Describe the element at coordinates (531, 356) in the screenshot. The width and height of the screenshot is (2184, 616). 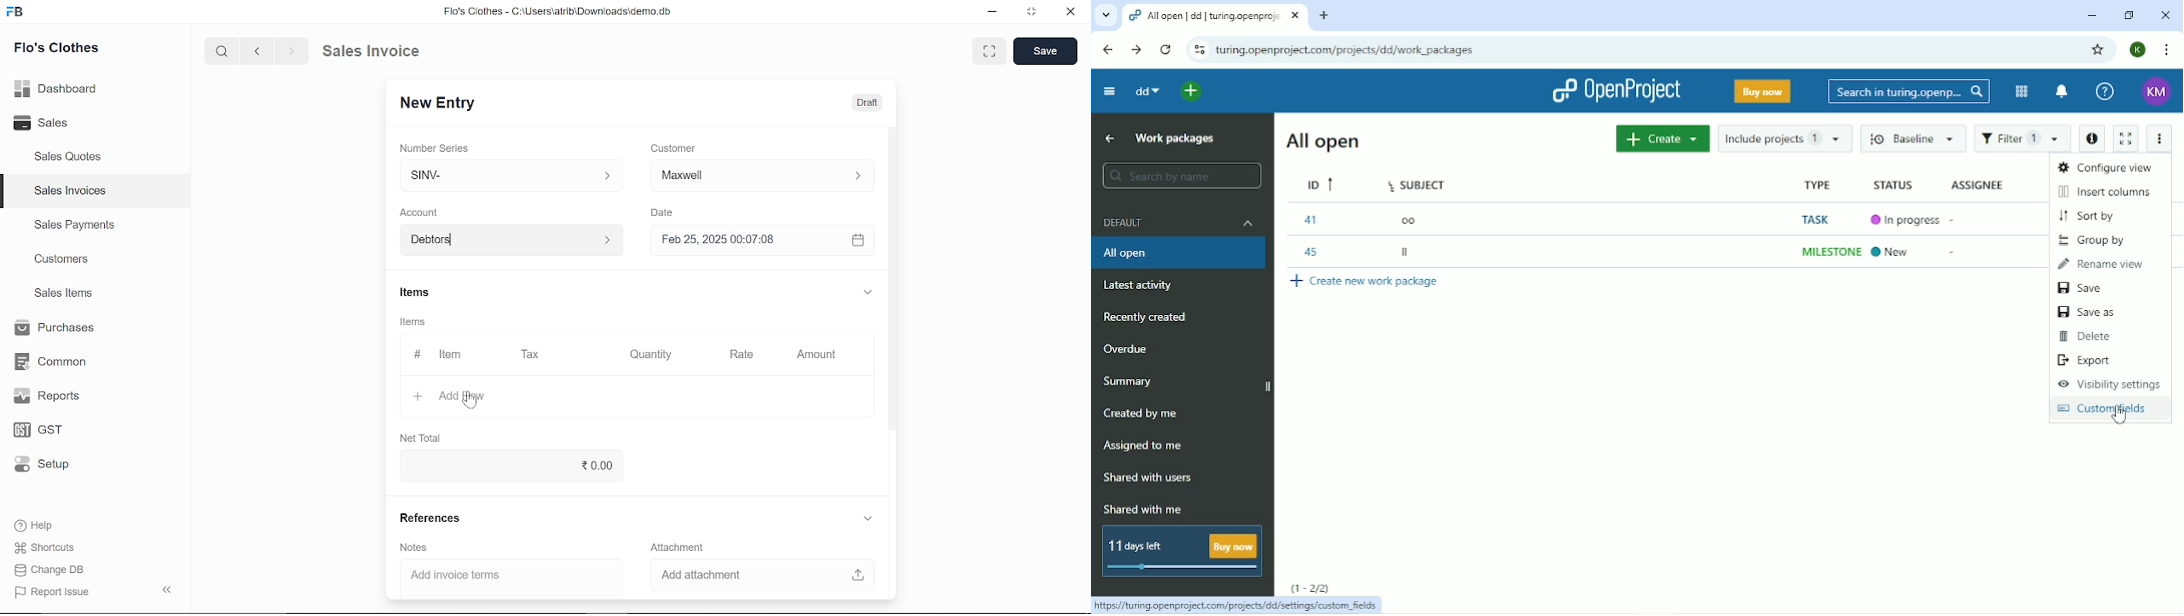
I see `Tax` at that location.